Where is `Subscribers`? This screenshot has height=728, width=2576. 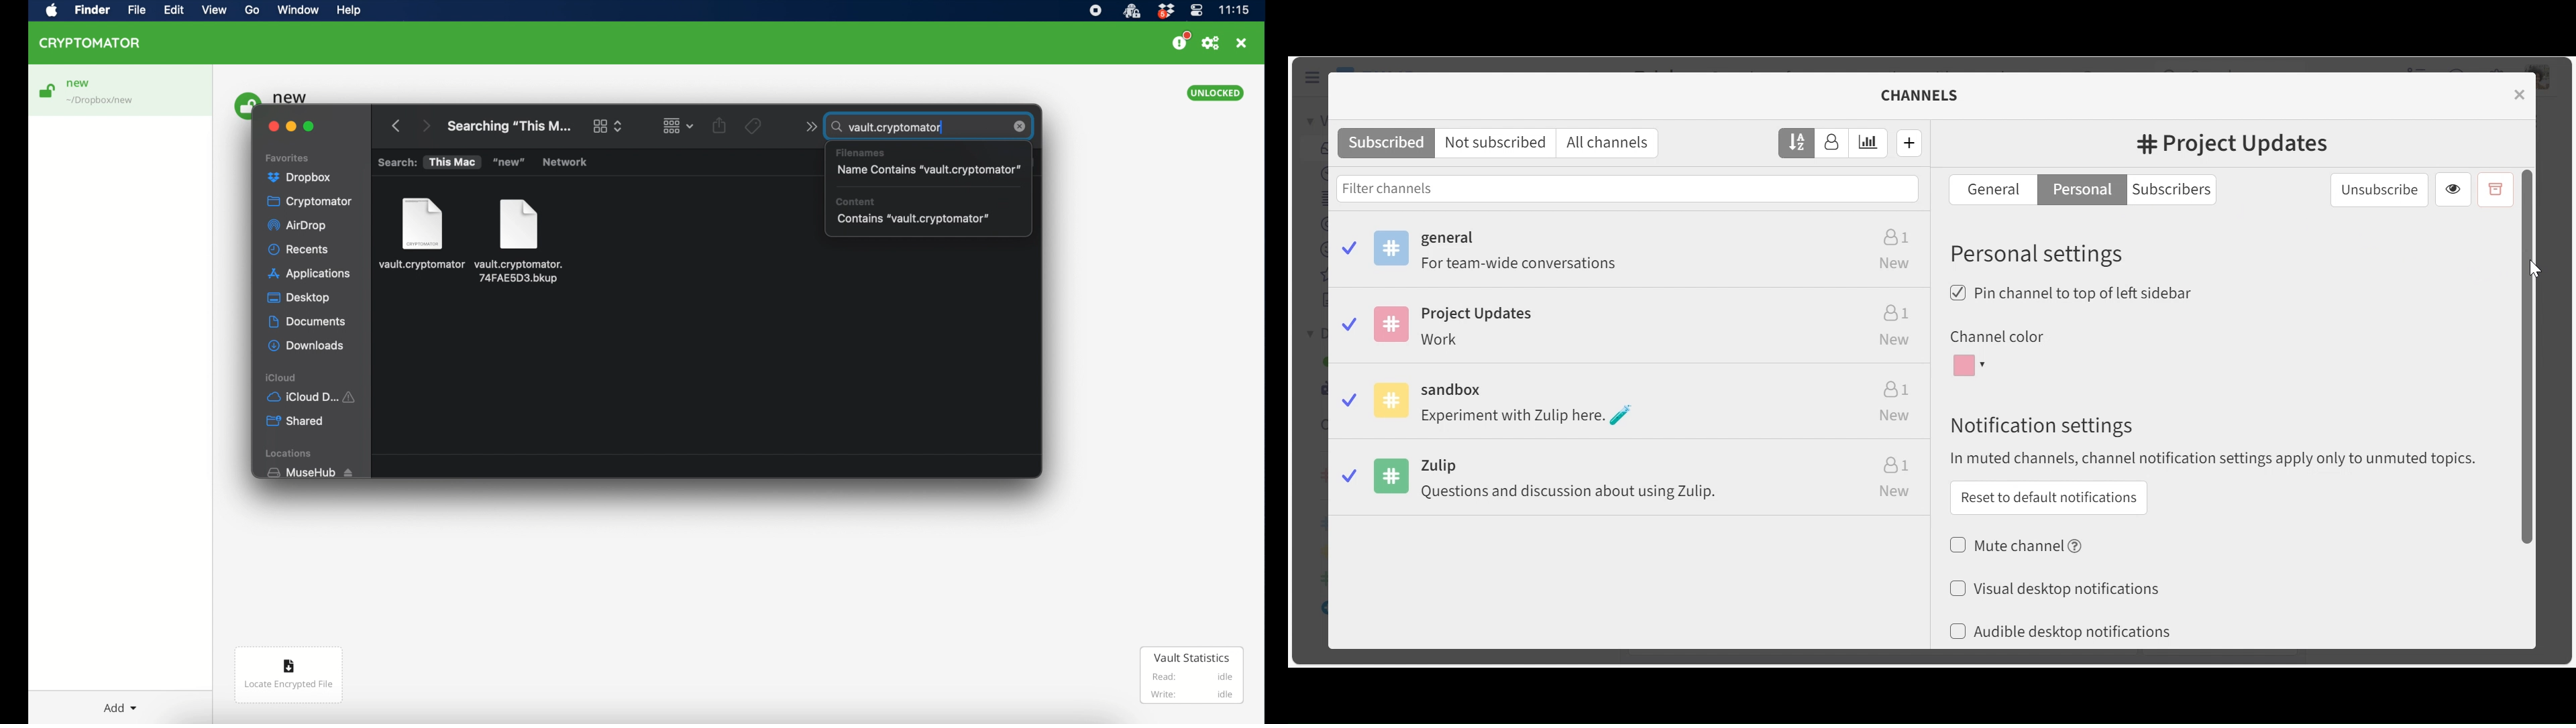 Subscribers is located at coordinates (2176, 190).